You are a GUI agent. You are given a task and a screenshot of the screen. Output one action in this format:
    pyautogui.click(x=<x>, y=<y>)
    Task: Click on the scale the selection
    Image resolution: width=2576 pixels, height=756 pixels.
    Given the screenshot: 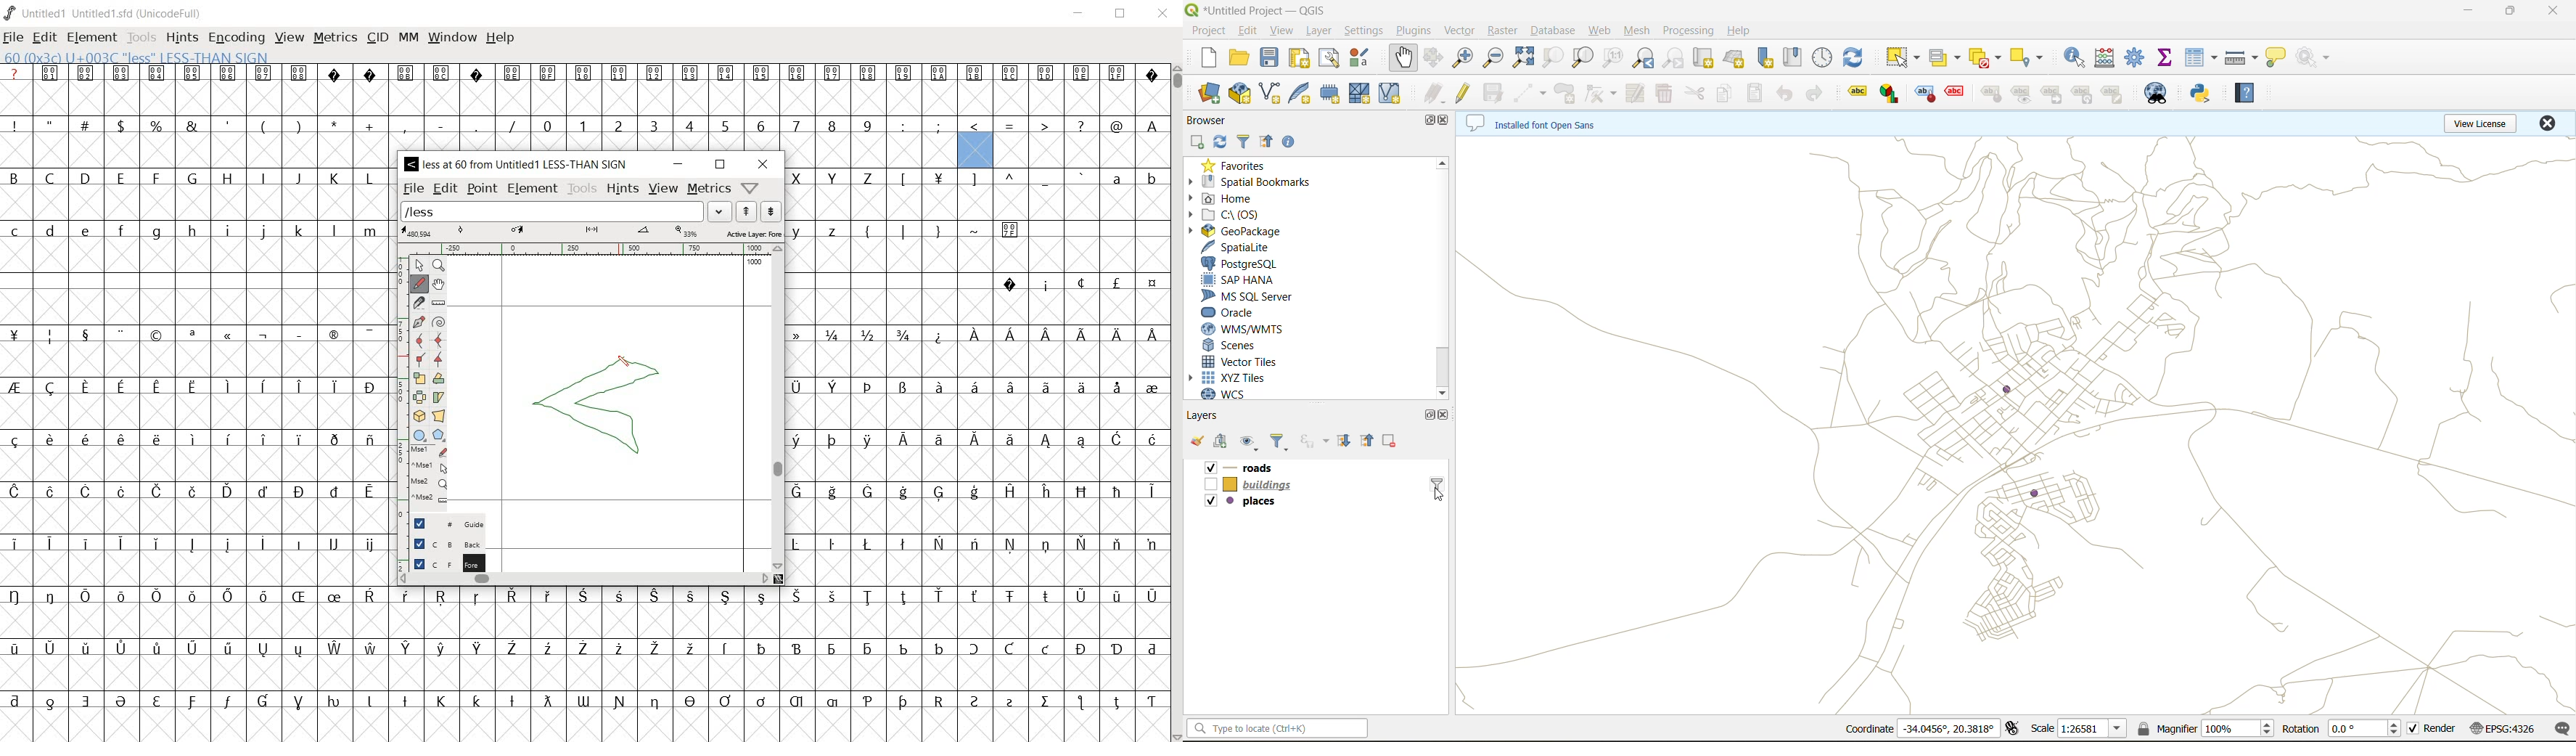 What is the action you would take?
    pyautogui.click(x=419, y=377)
    